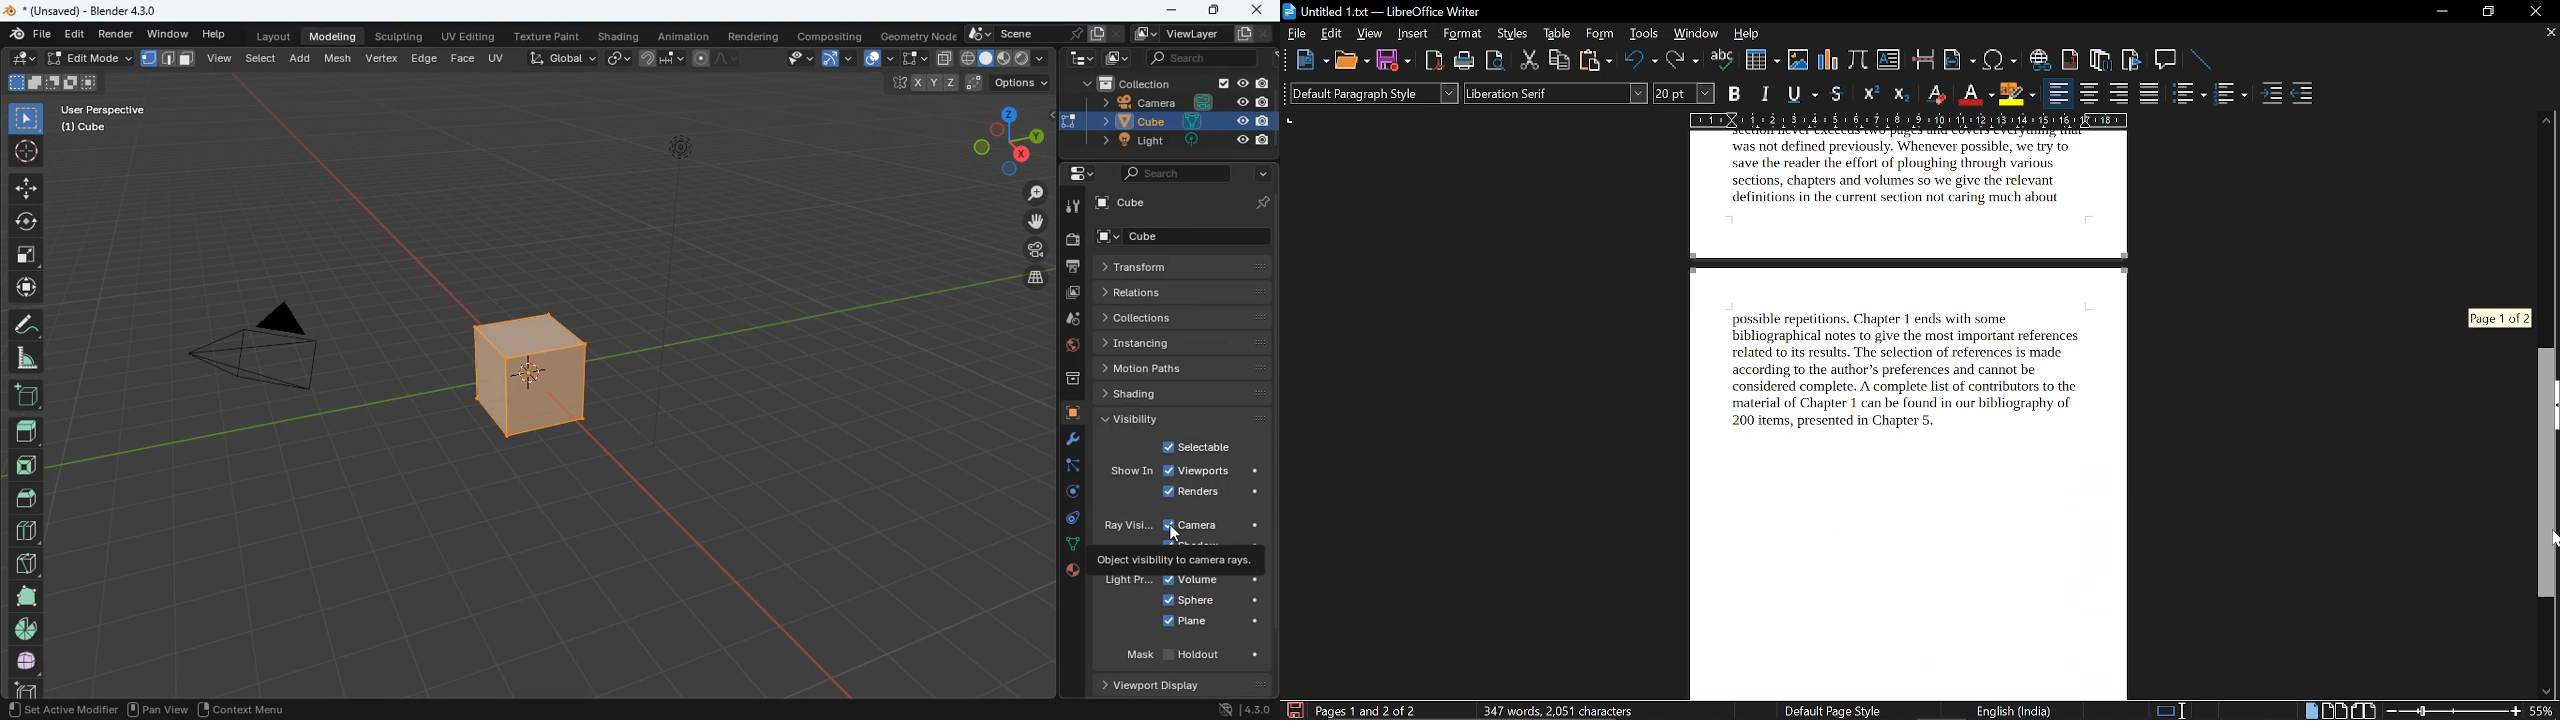 The height and width of the screenshot is (728, 2576). I want to click on current window, so click(1382, 11).